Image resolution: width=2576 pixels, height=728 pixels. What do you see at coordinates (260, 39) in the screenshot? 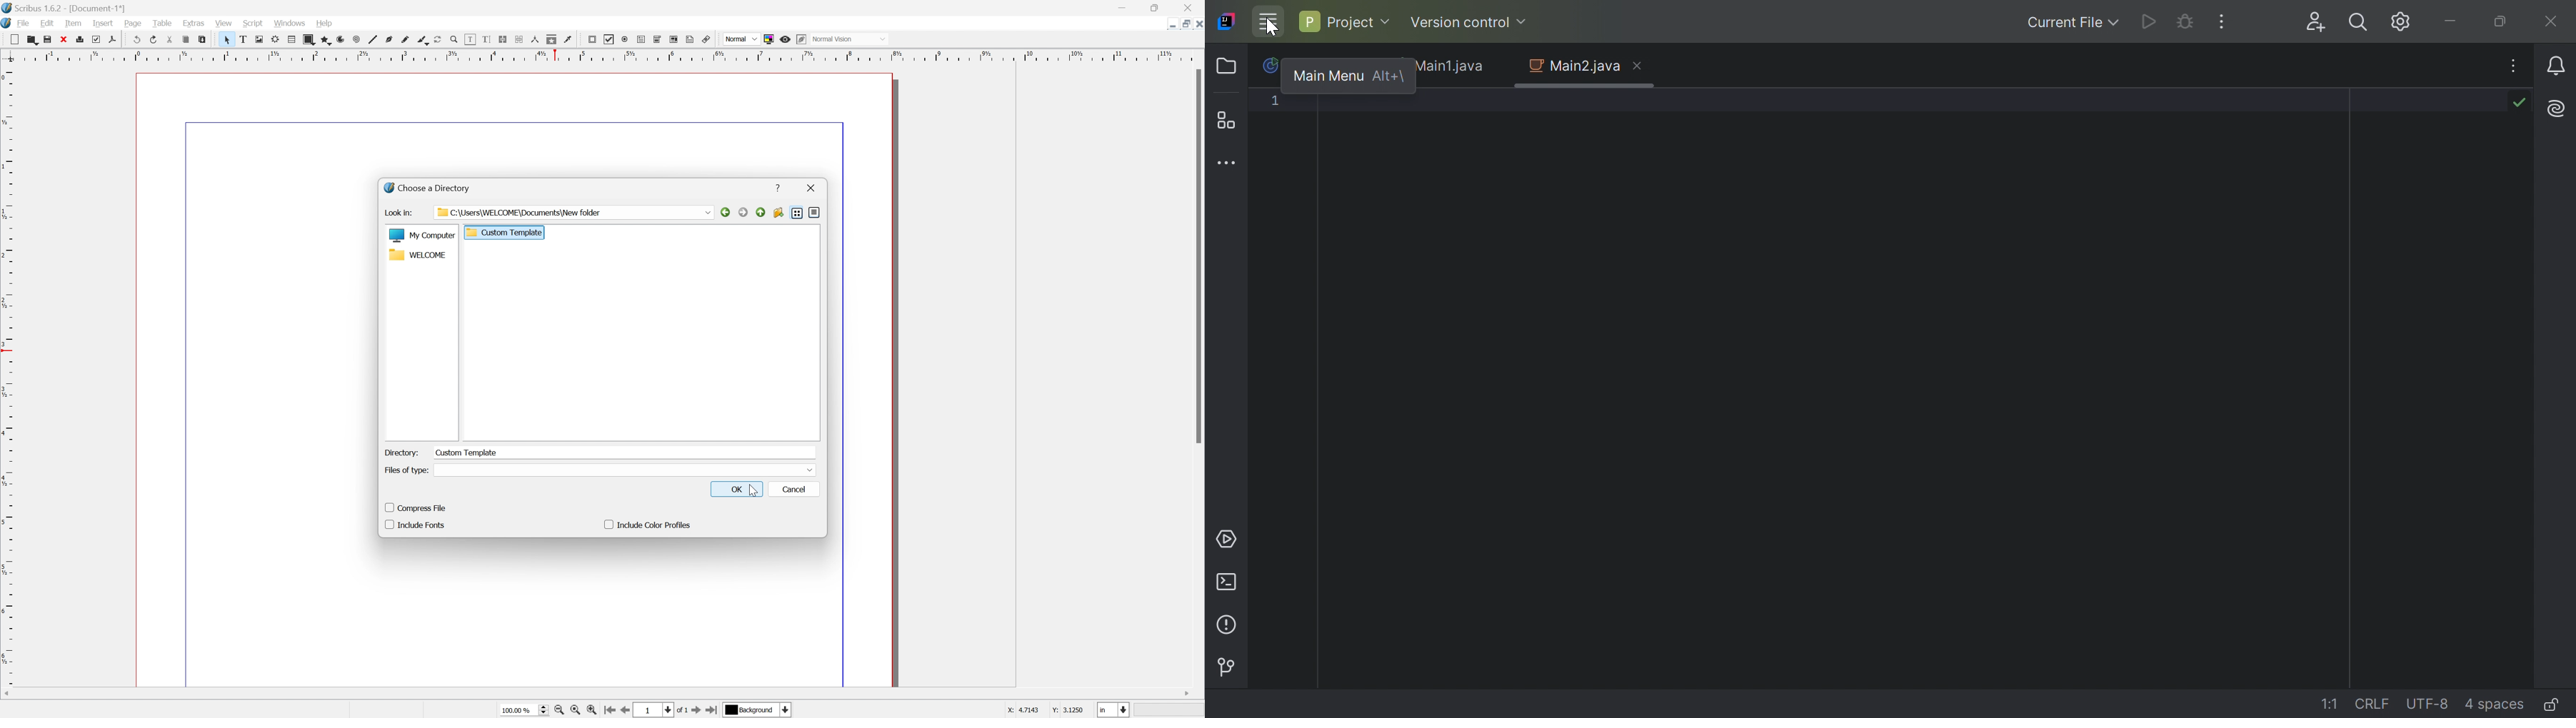
I see `image frame` at bounding box center [260, 39].